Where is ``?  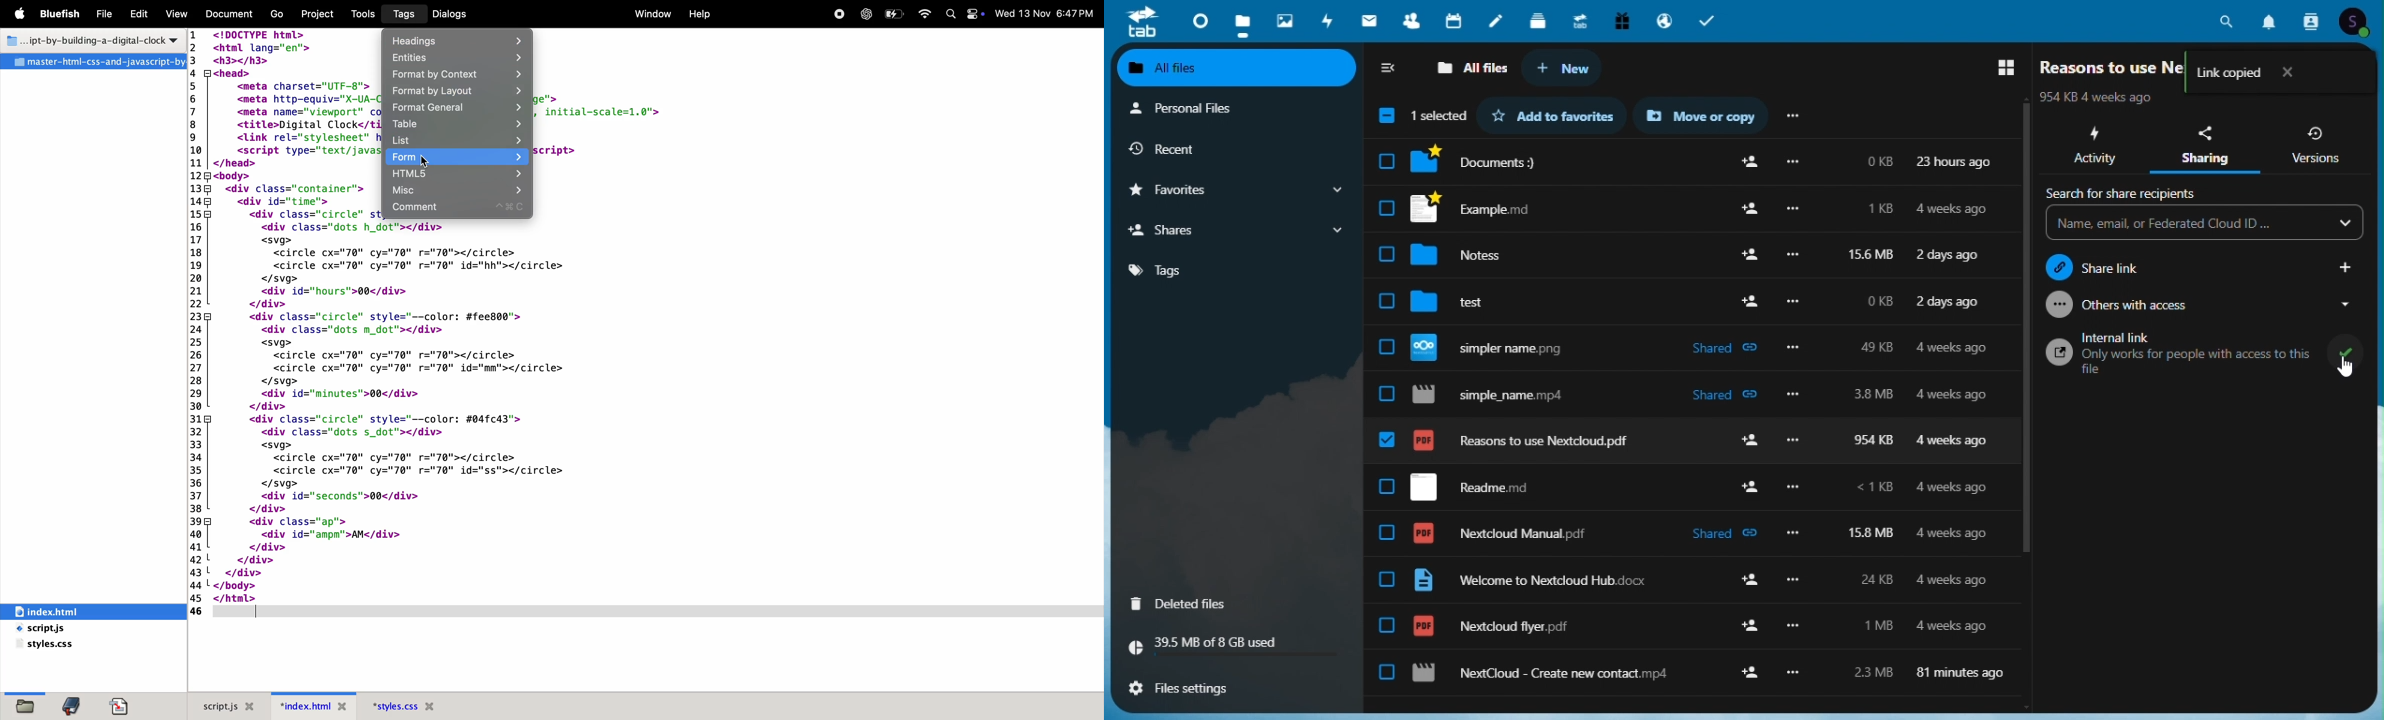  is located at coordinates (1794, 302).